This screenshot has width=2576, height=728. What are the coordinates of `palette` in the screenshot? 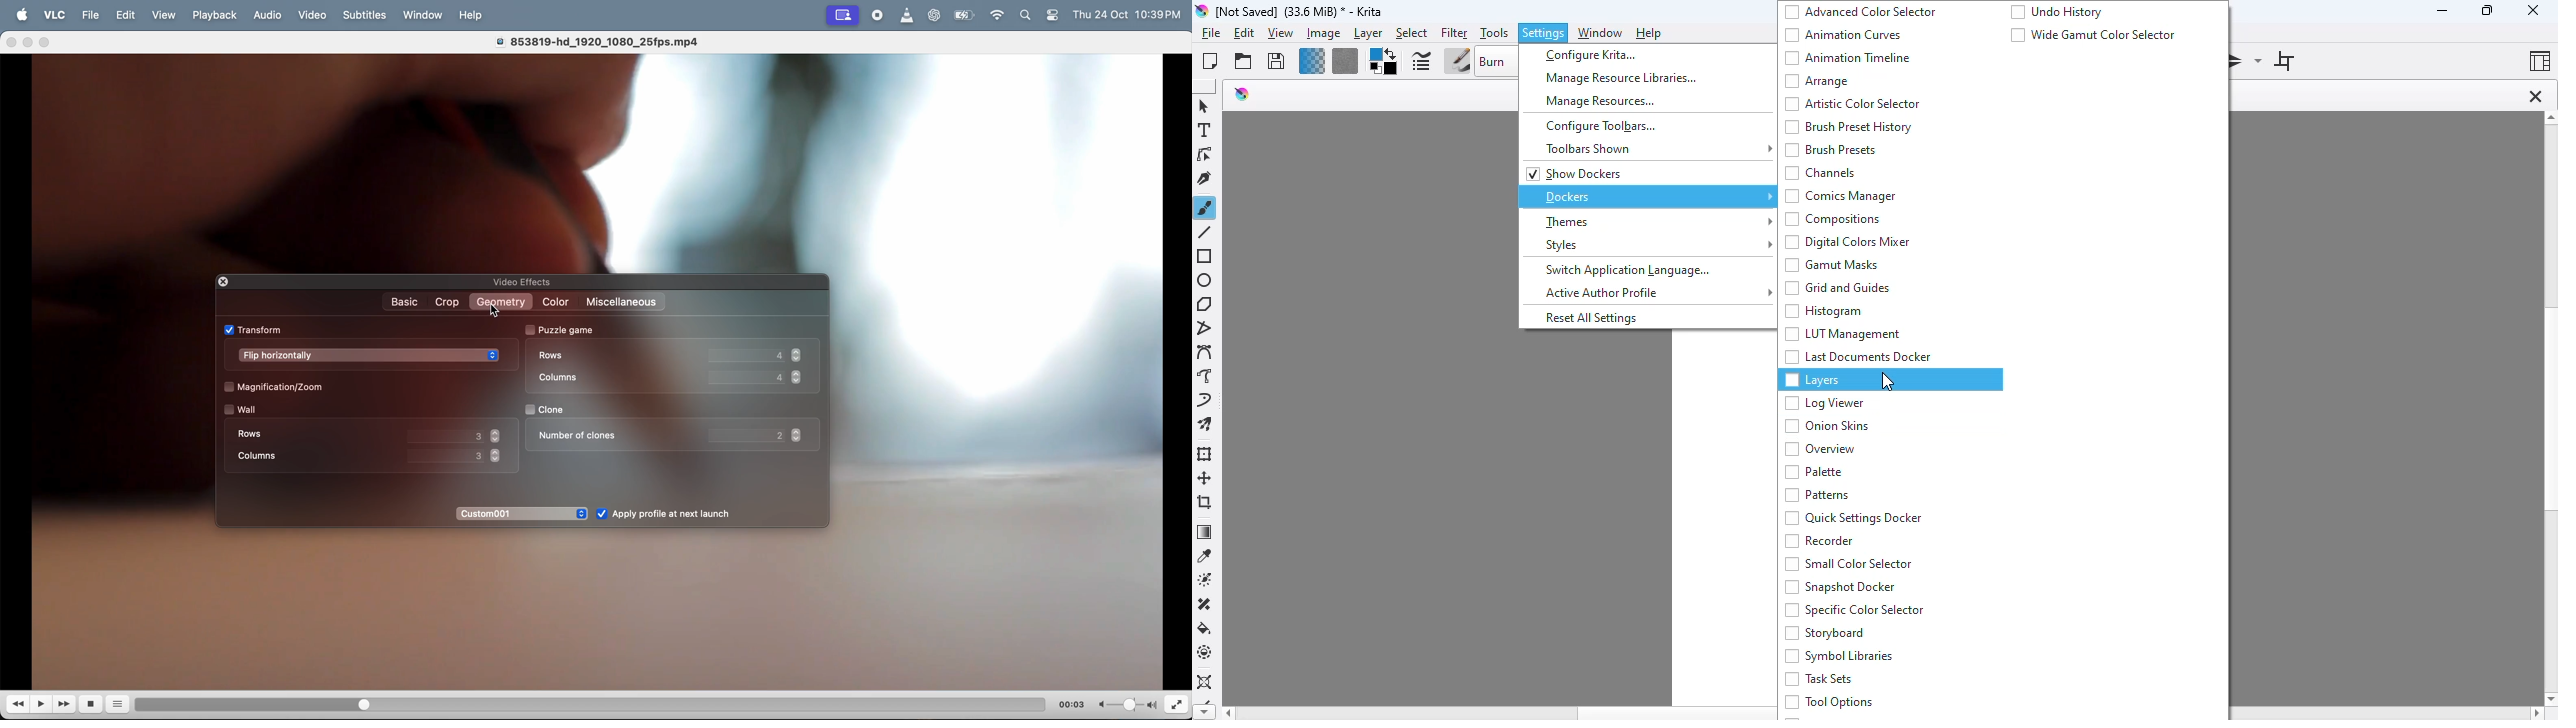 It's located at (1814, 472).